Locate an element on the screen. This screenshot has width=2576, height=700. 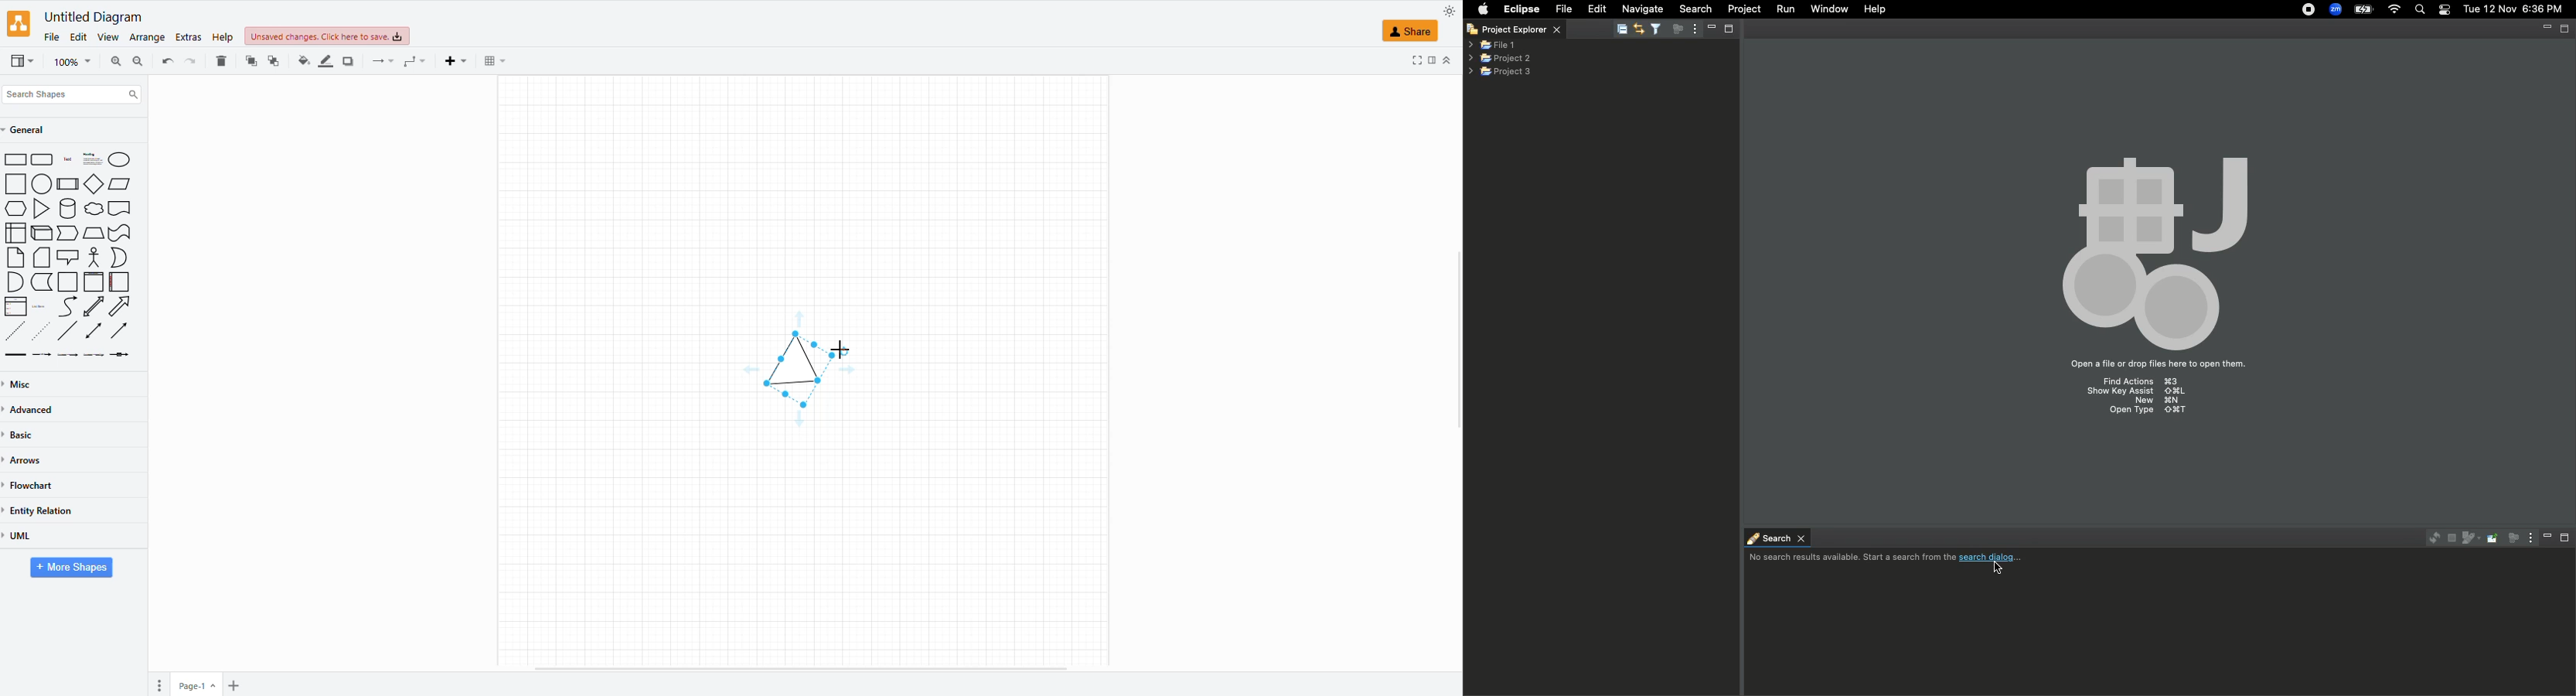
Parallelogram is located at coordinates (122, 184).